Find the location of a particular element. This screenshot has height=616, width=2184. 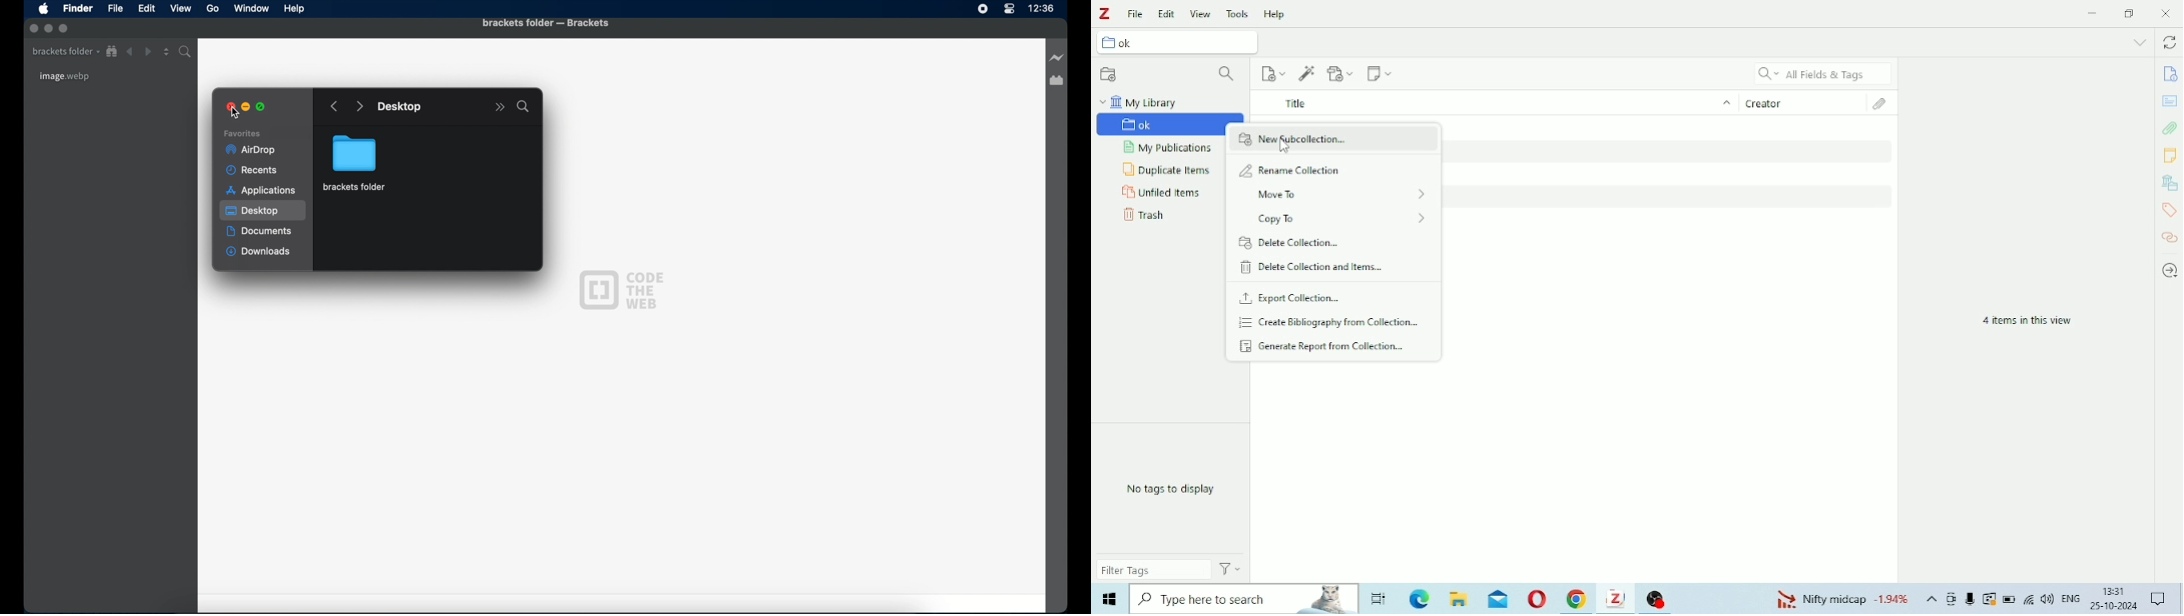

File is located at coordinates (115, 8).